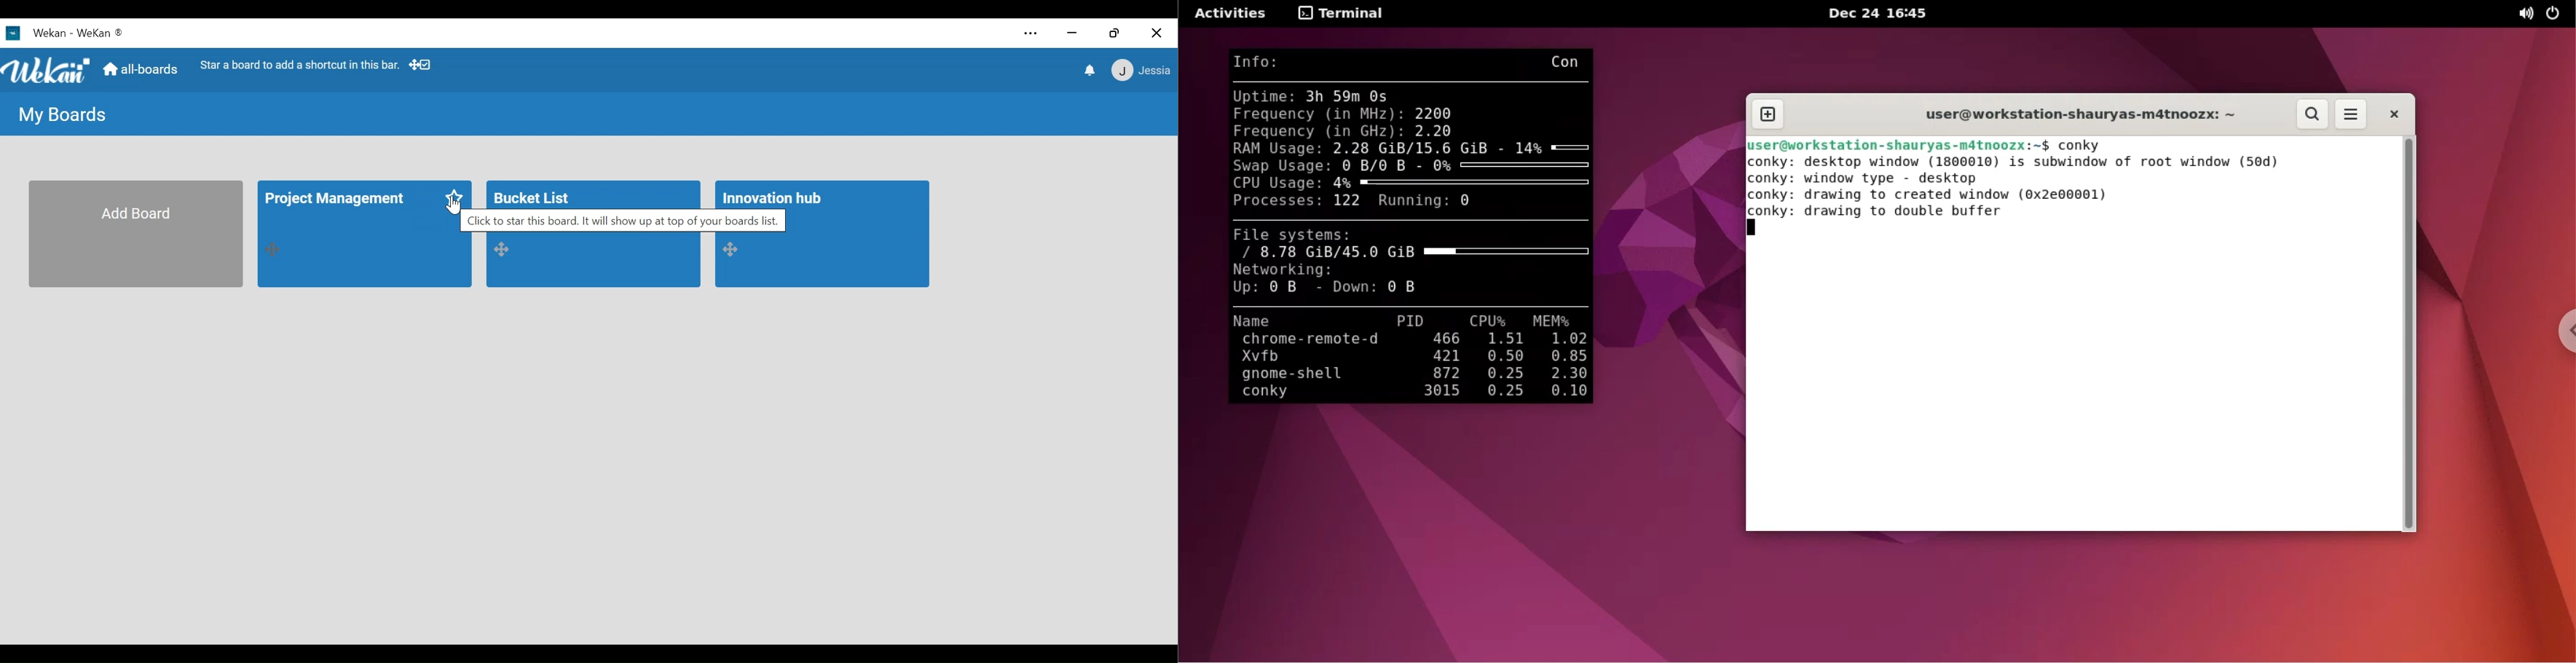 This screenshot has height=672, width=2576. Describe the element at coordinates (337, 201) in the screenshot. I see `Board Title` at that location.